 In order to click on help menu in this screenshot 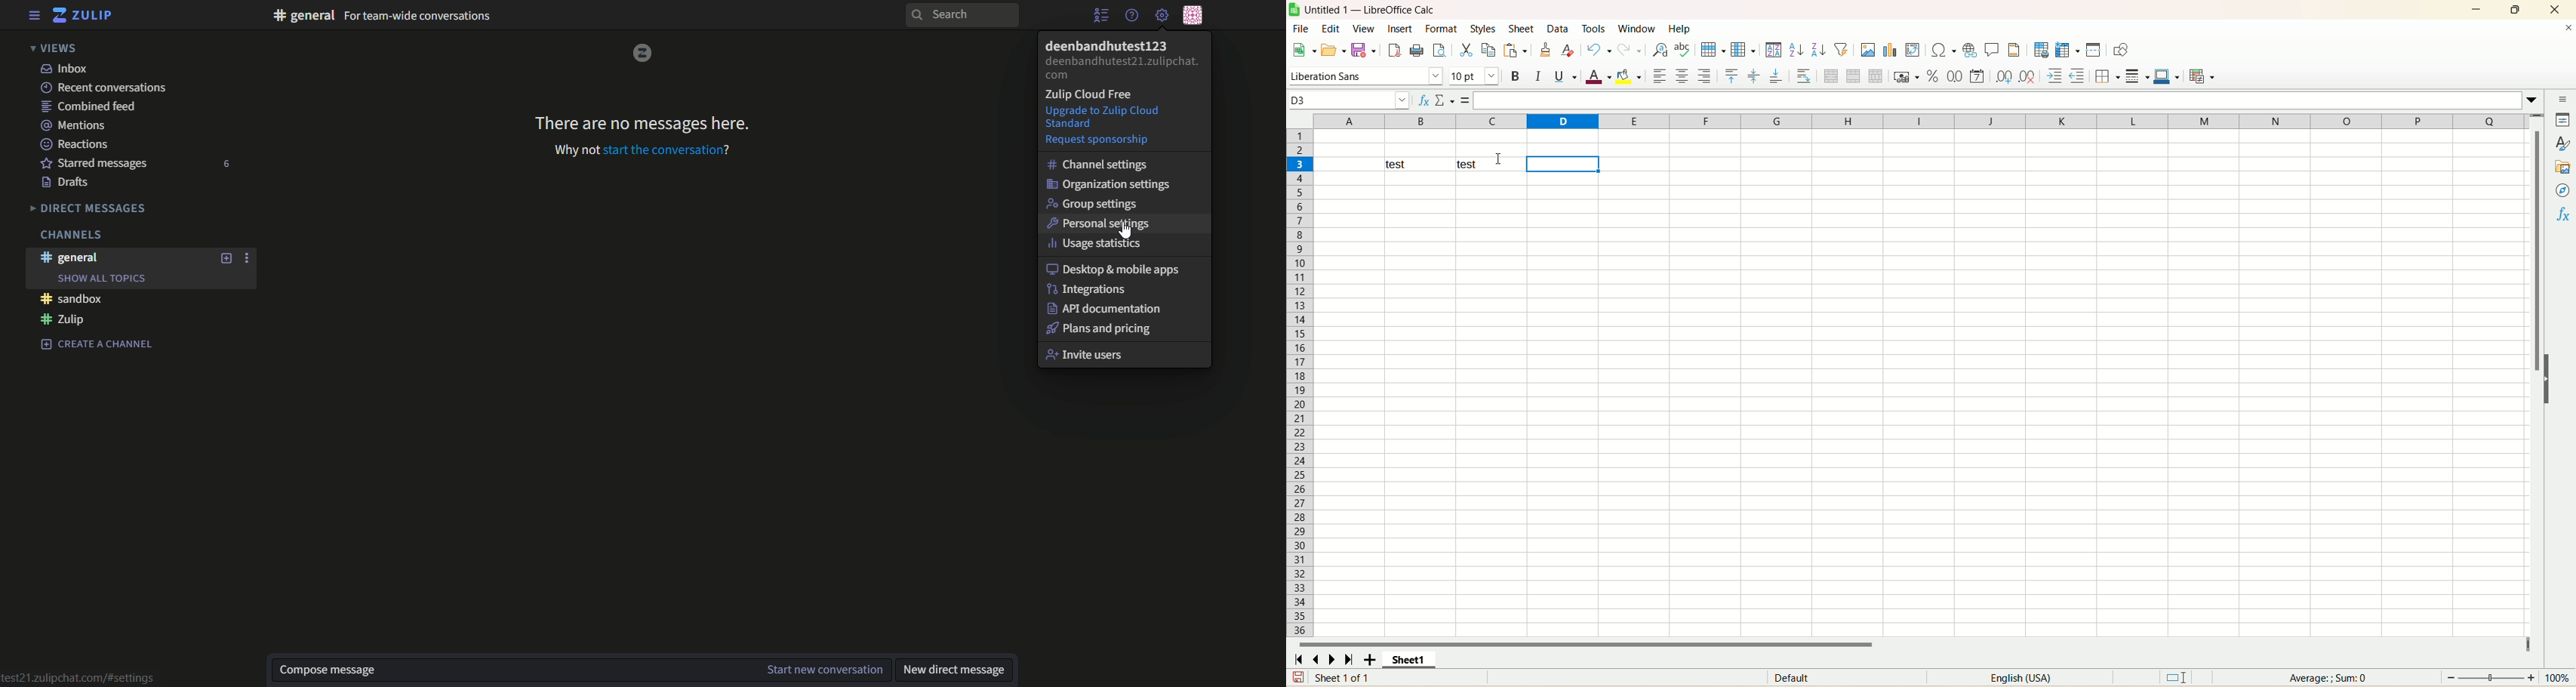, I will do `click(1132, 15)`.